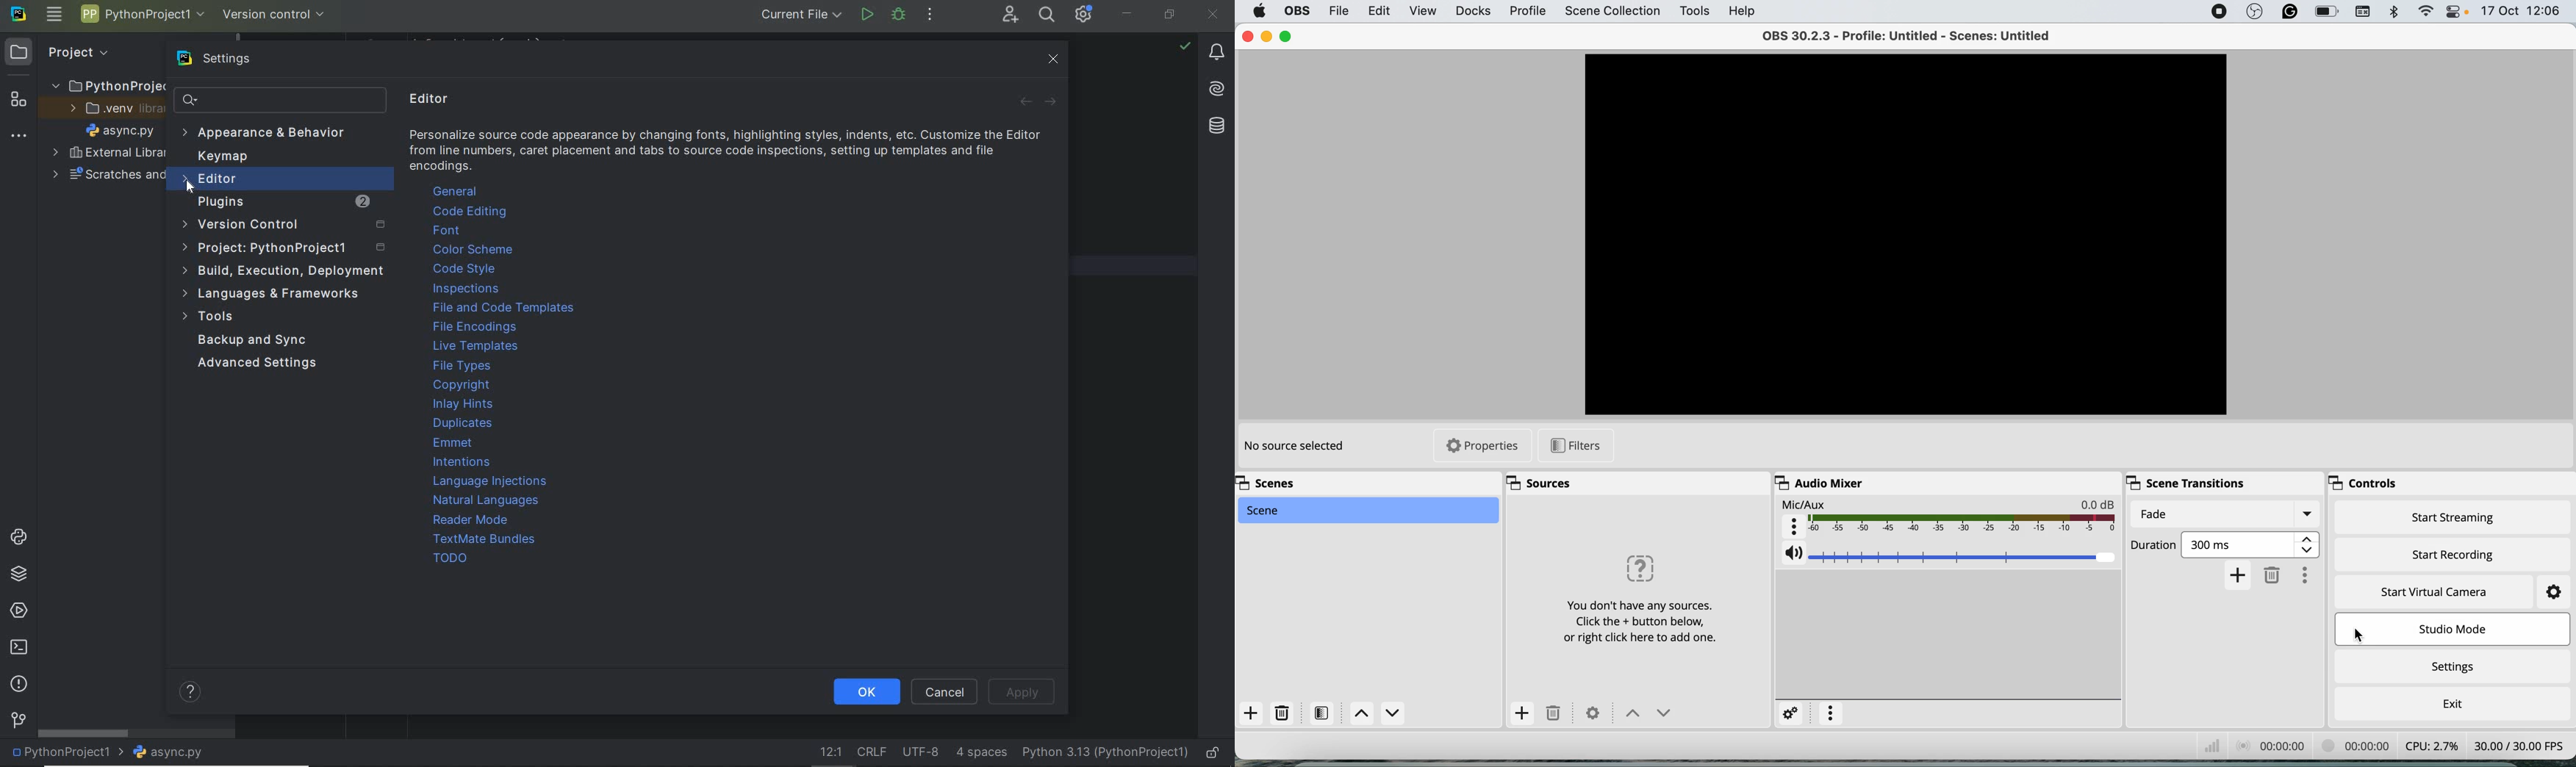  I want to click on run, so click(866, 14).